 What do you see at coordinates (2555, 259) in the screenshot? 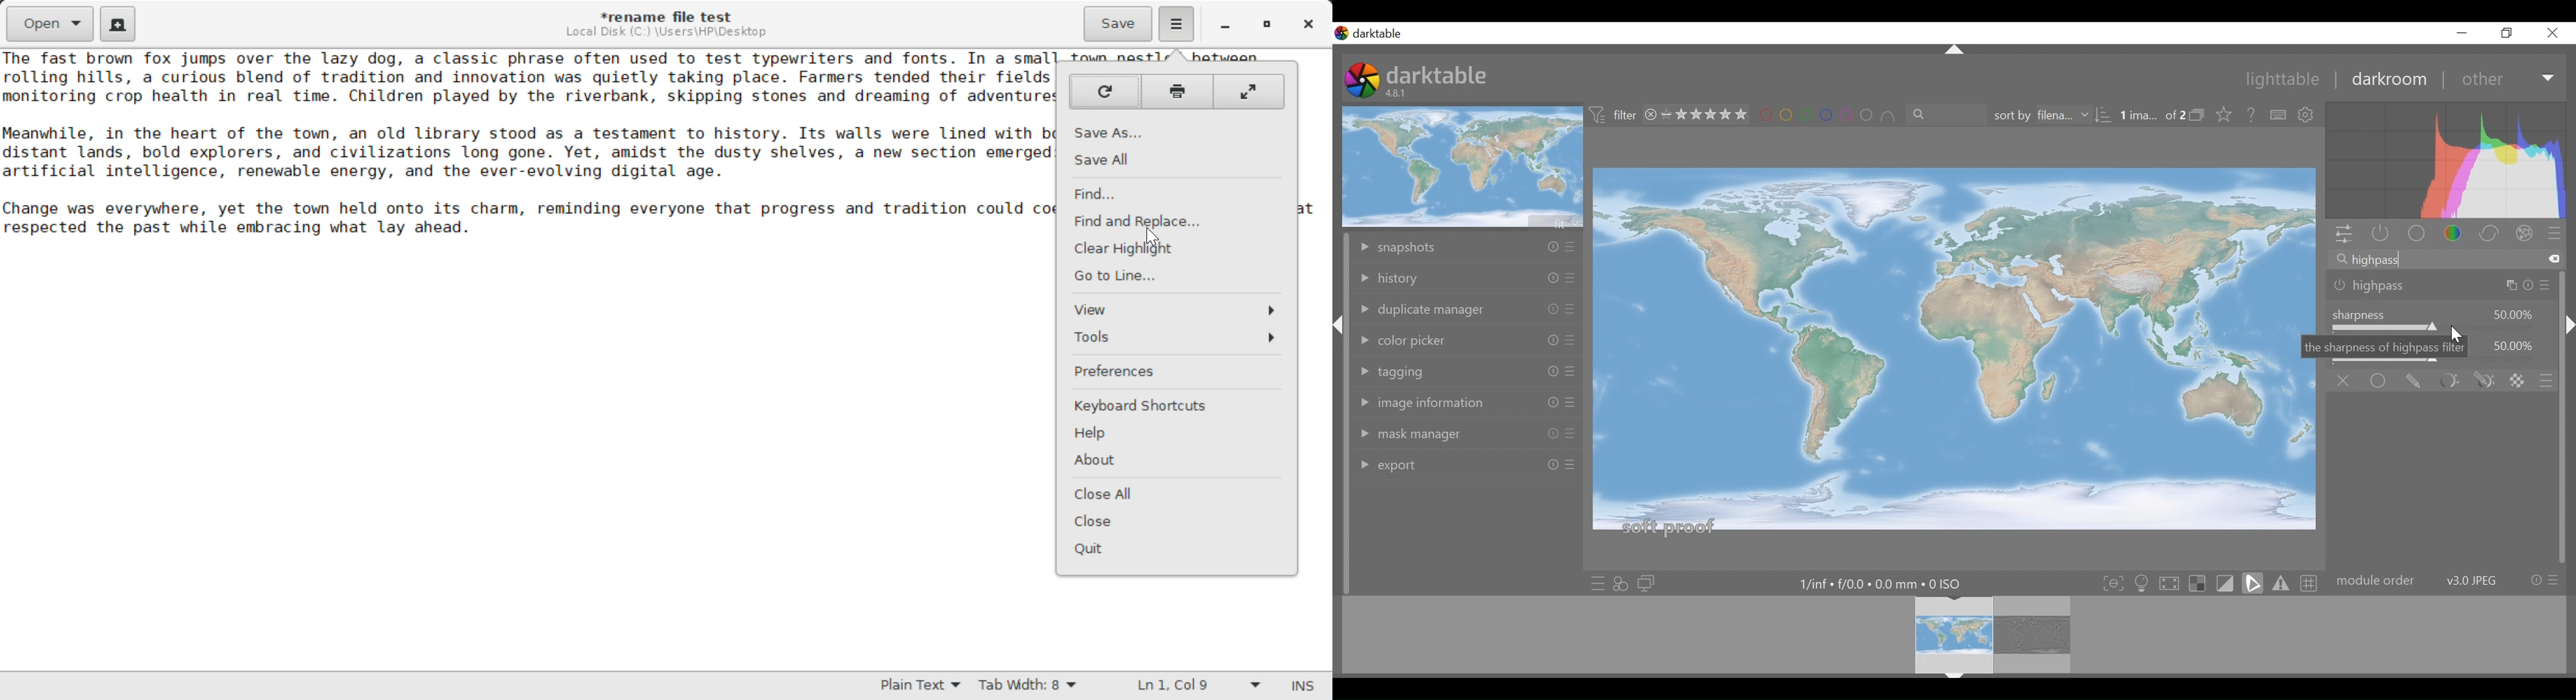
I see `Clear all text` at bounding box center [2555, 259].